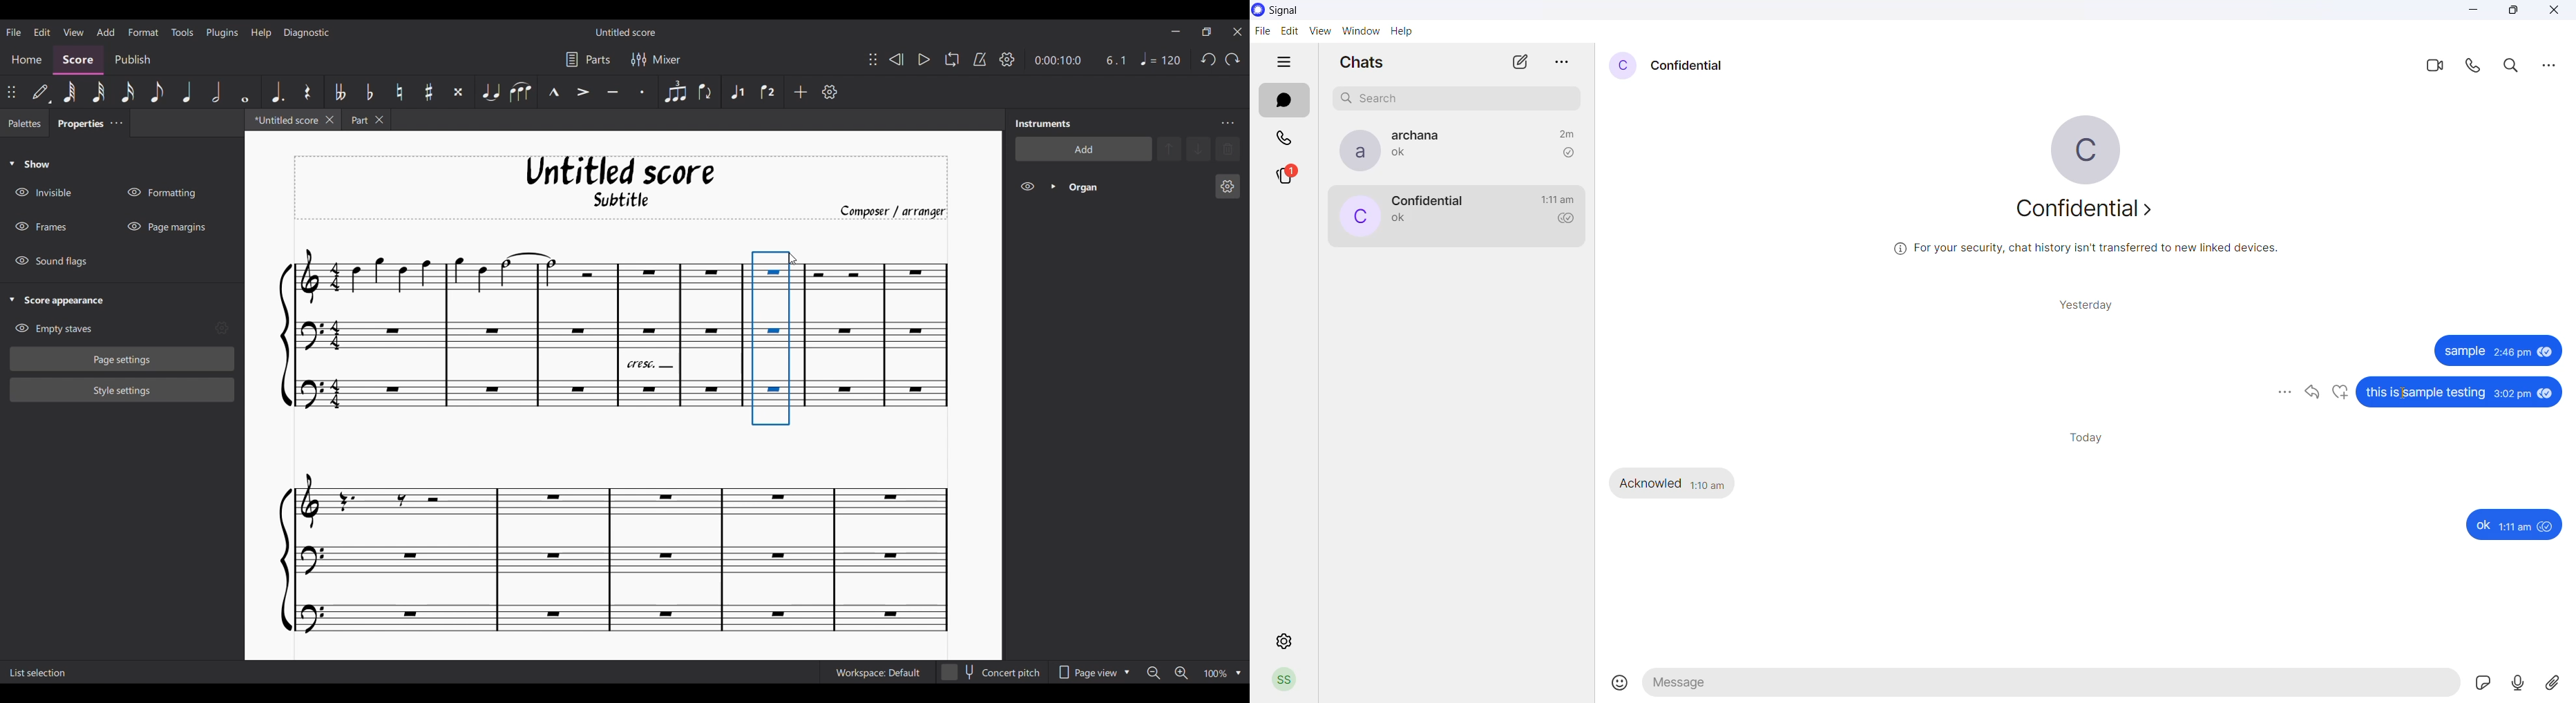  Describe the element at coordinates (1563, 58) in the screenshot. I see `more options` at that location.